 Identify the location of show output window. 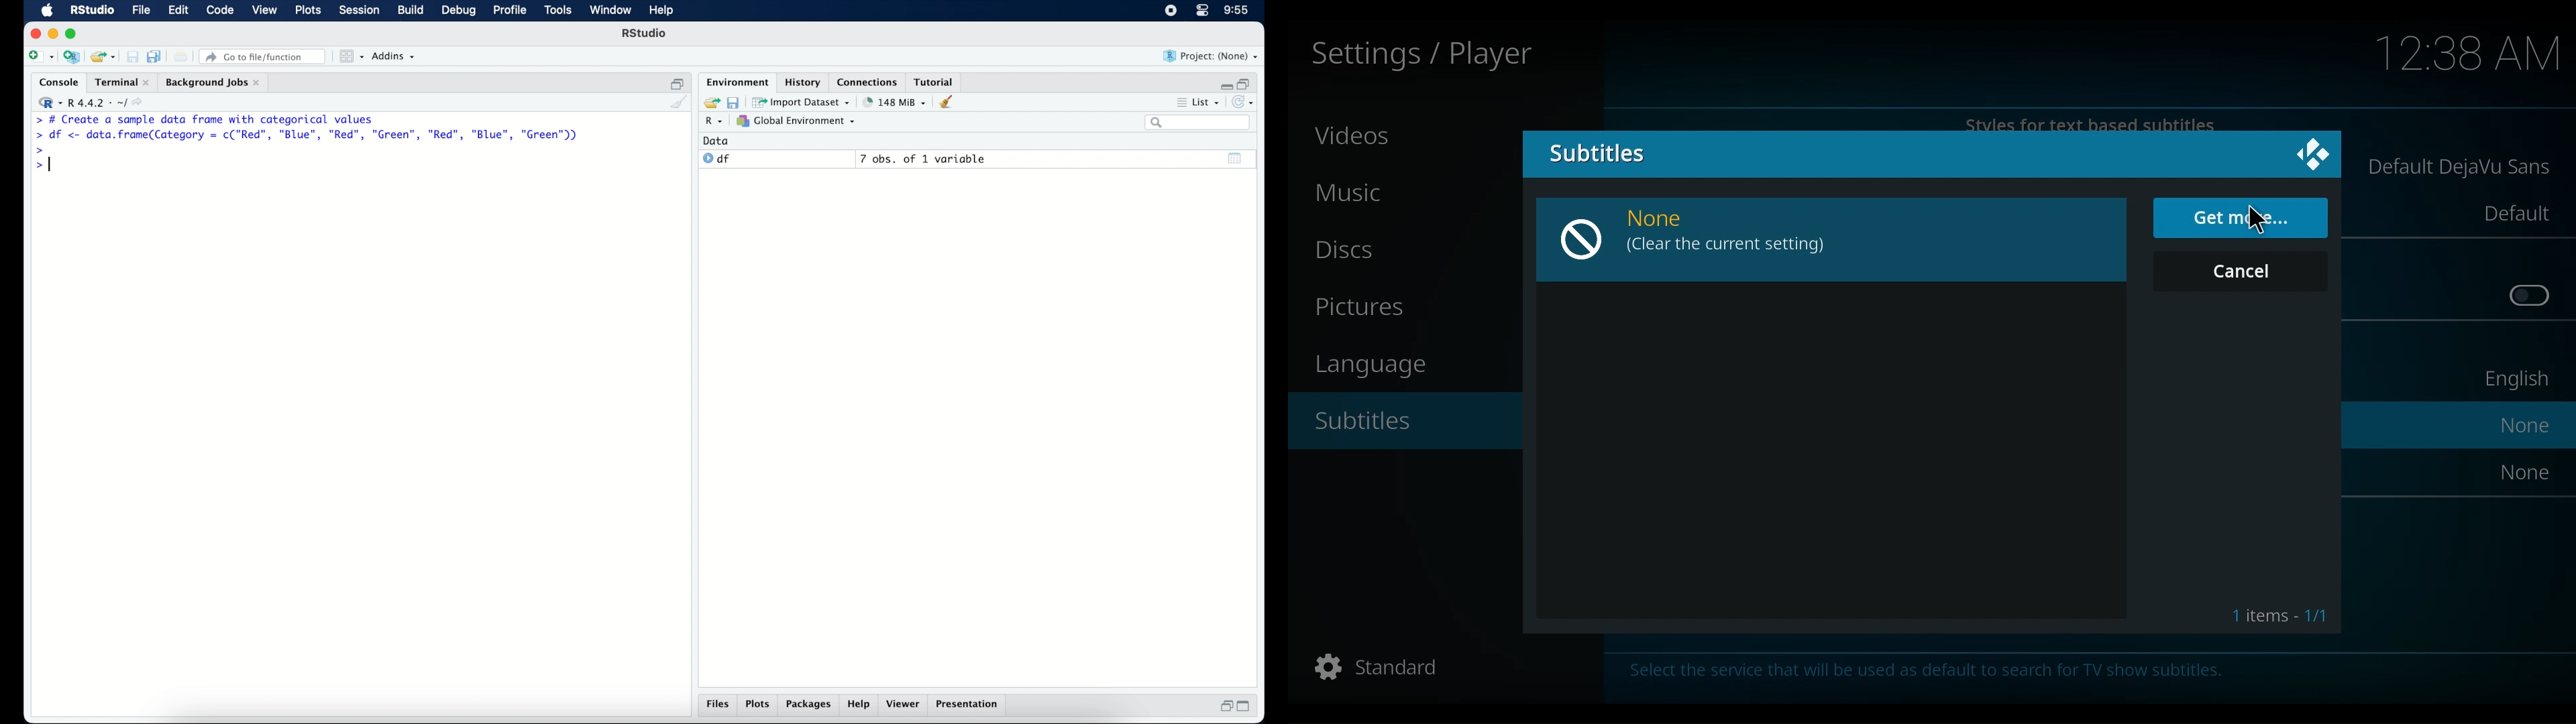
(1236, 160).